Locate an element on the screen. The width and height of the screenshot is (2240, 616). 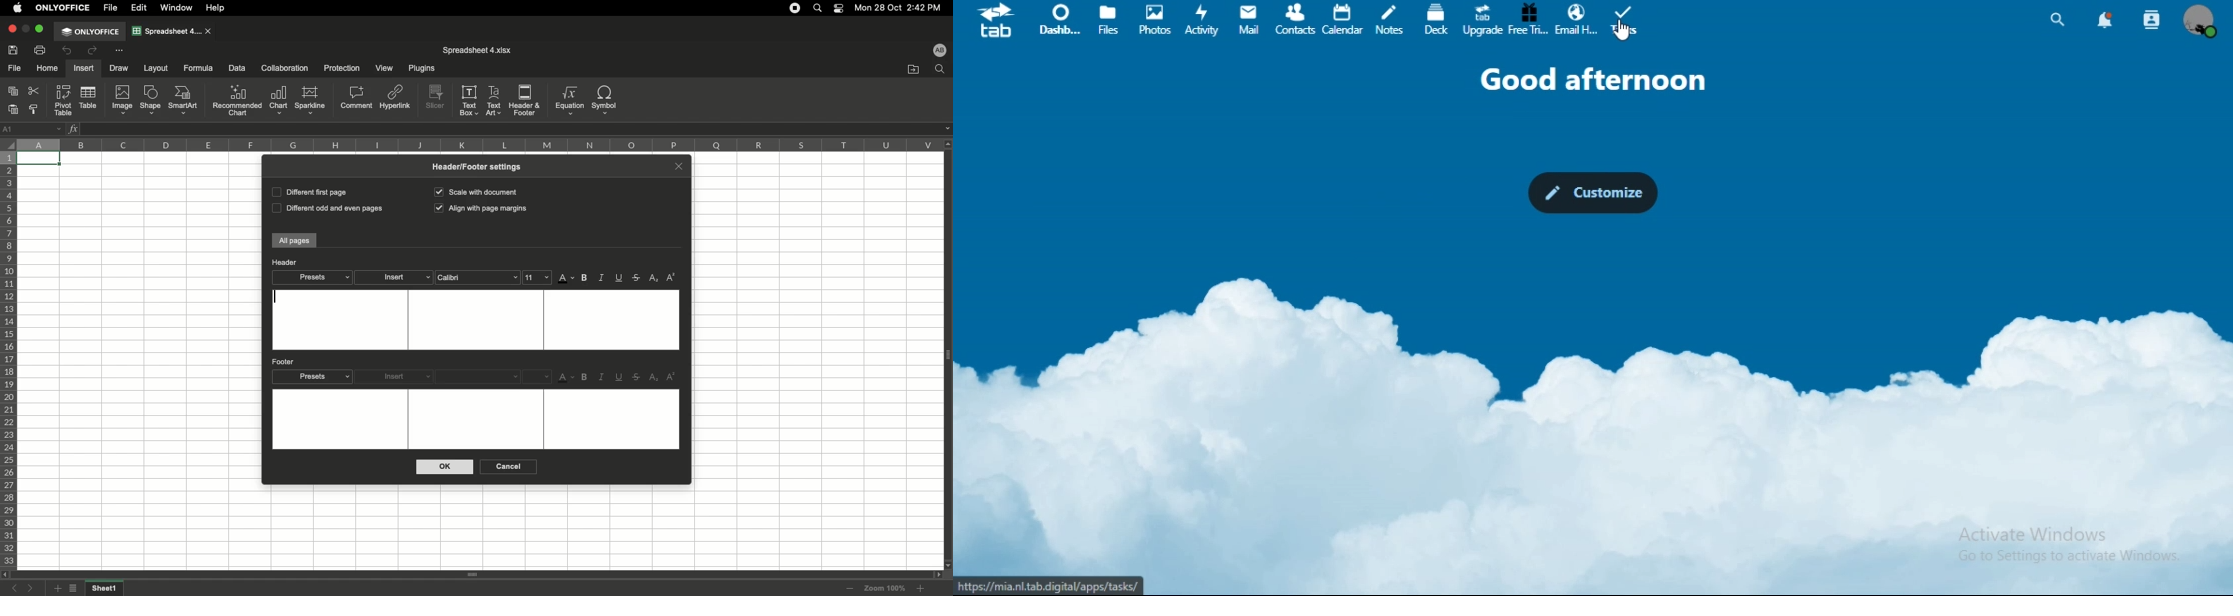
Strikethrough is located at coordinates (637, 377).